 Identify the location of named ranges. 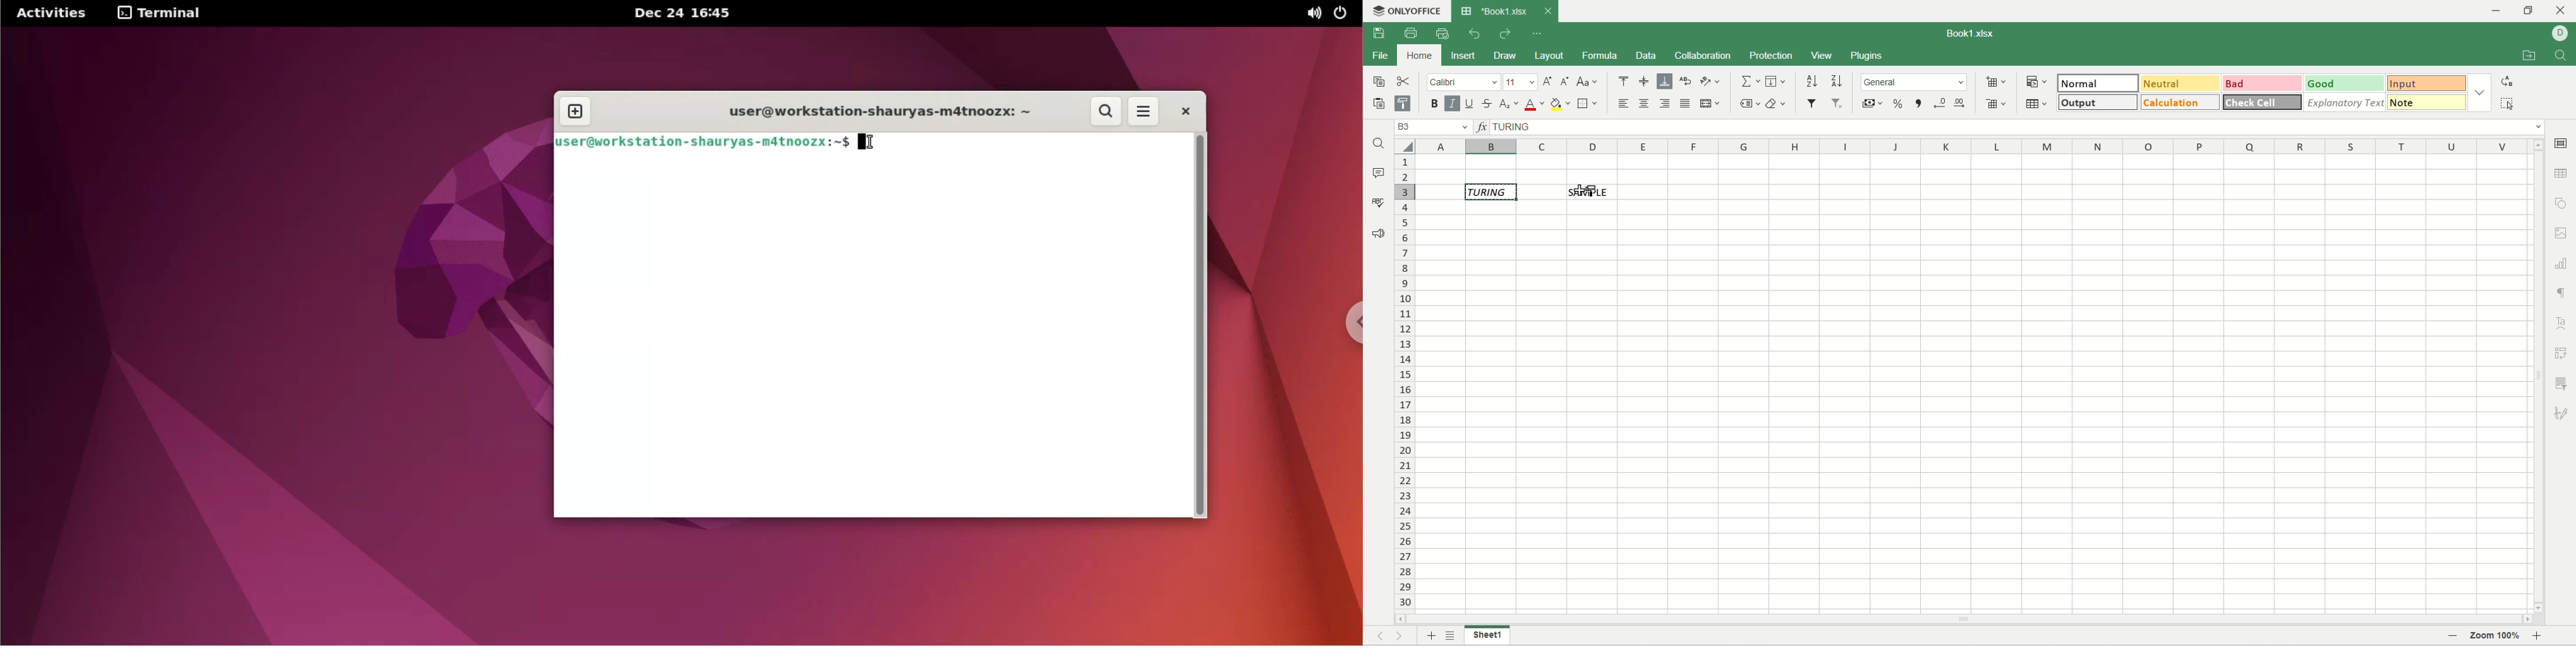
(1752, 104).